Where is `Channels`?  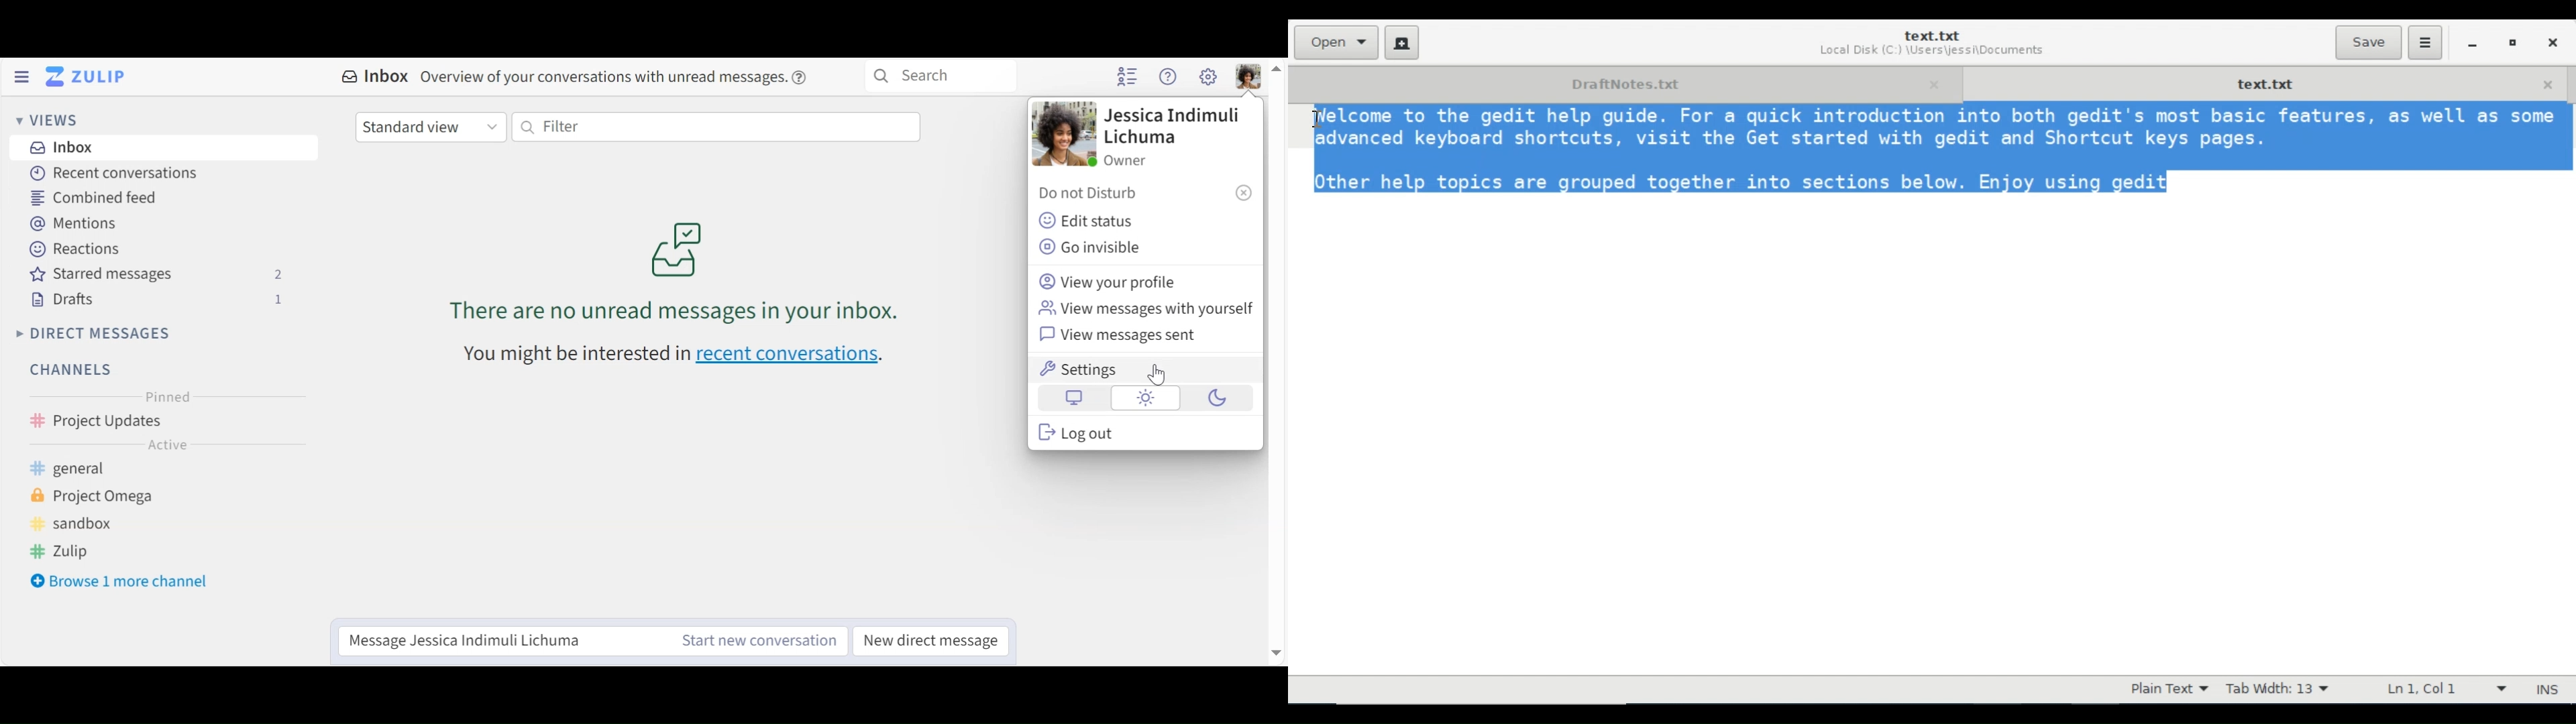
Channels is located at coordinates (76, 370).